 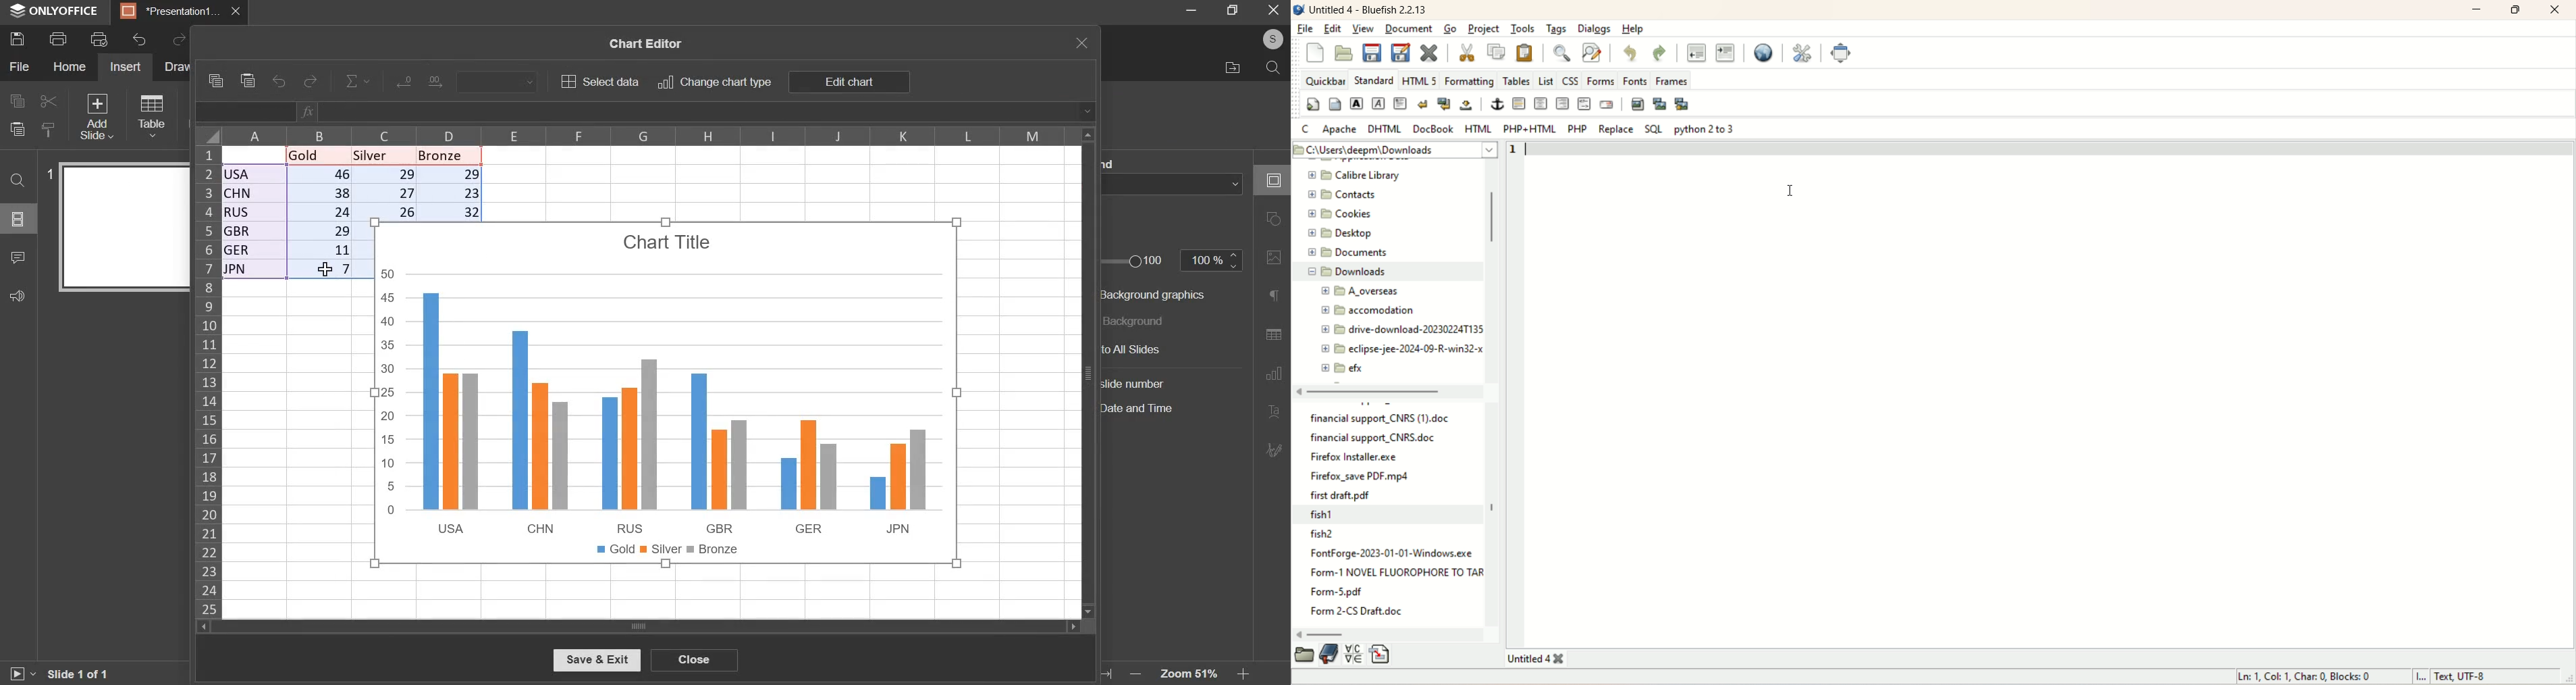 What do you see at coordinates (452, 211) in the screenshot?
I see `32` at bounding box center [452, 211].